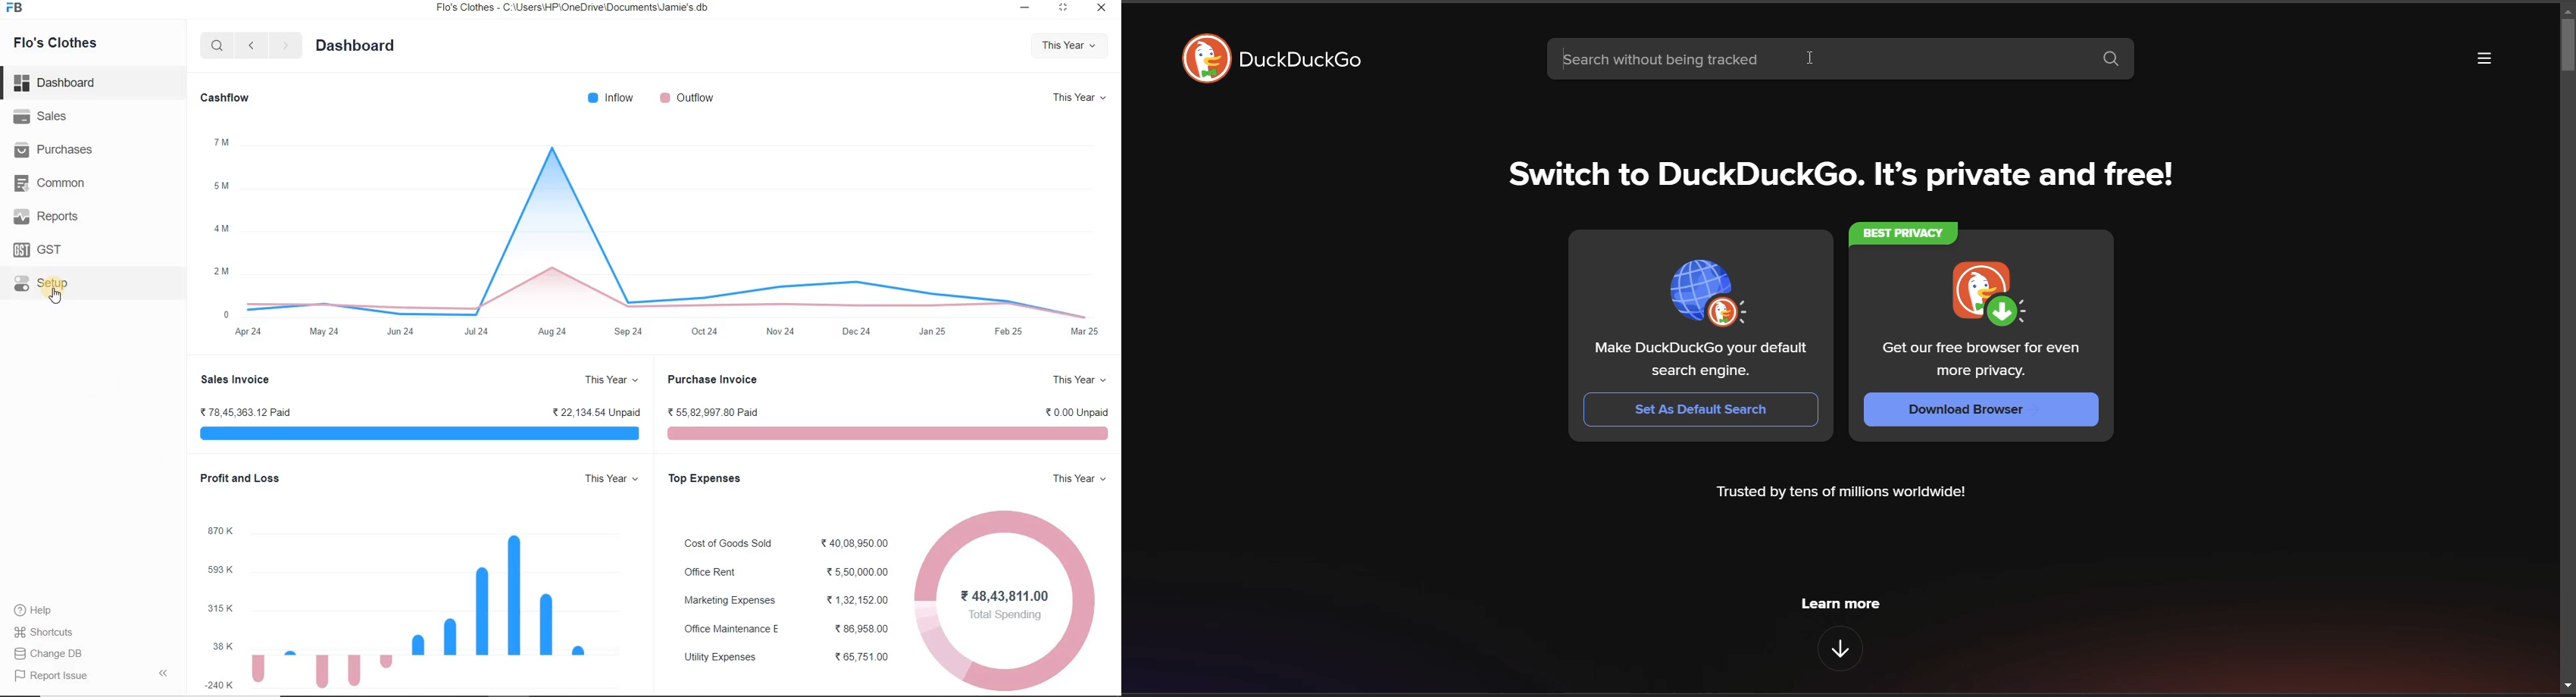 This screenshot has height=700, width=2576. What do you see at coordinates (1833, 171) in the screenshot?
I see `Switch to DuckDuckGo. It’s private and free!` at bounding box center [1833, 171].